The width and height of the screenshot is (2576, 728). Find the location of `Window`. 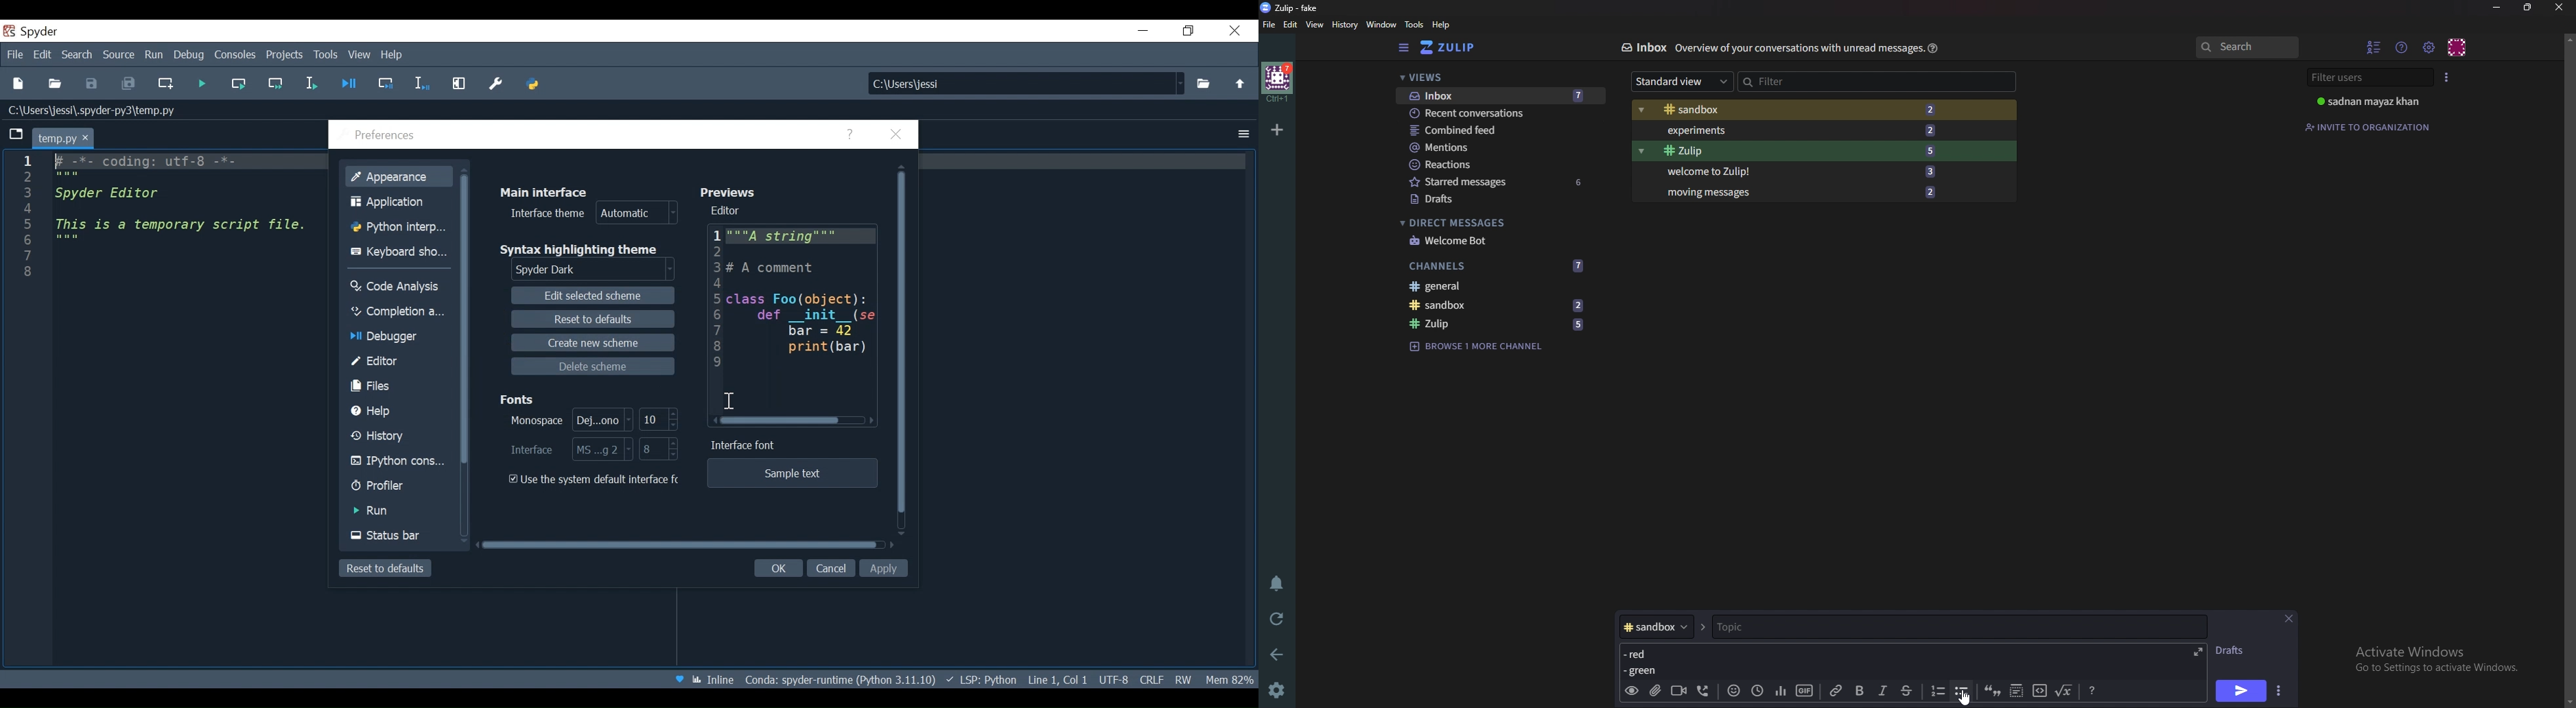

Window is located at coordinates (1383, 25).